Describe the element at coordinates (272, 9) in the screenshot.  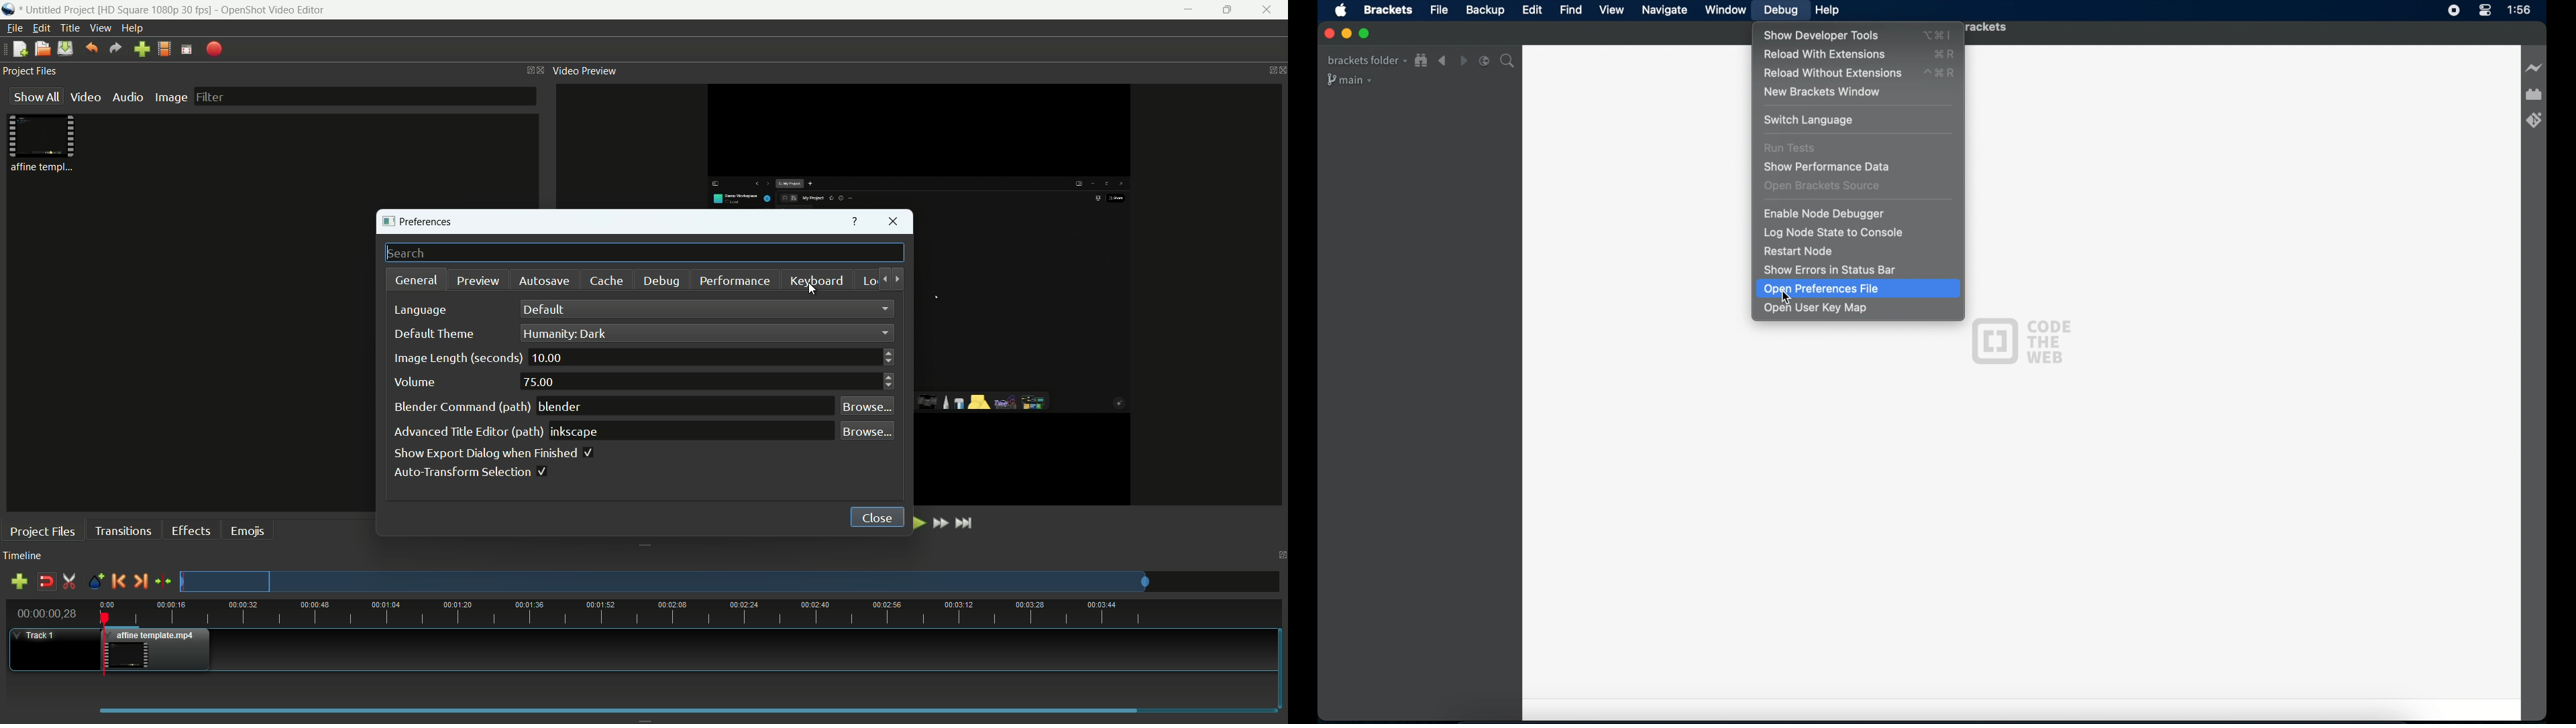
I see `app name` at that location.